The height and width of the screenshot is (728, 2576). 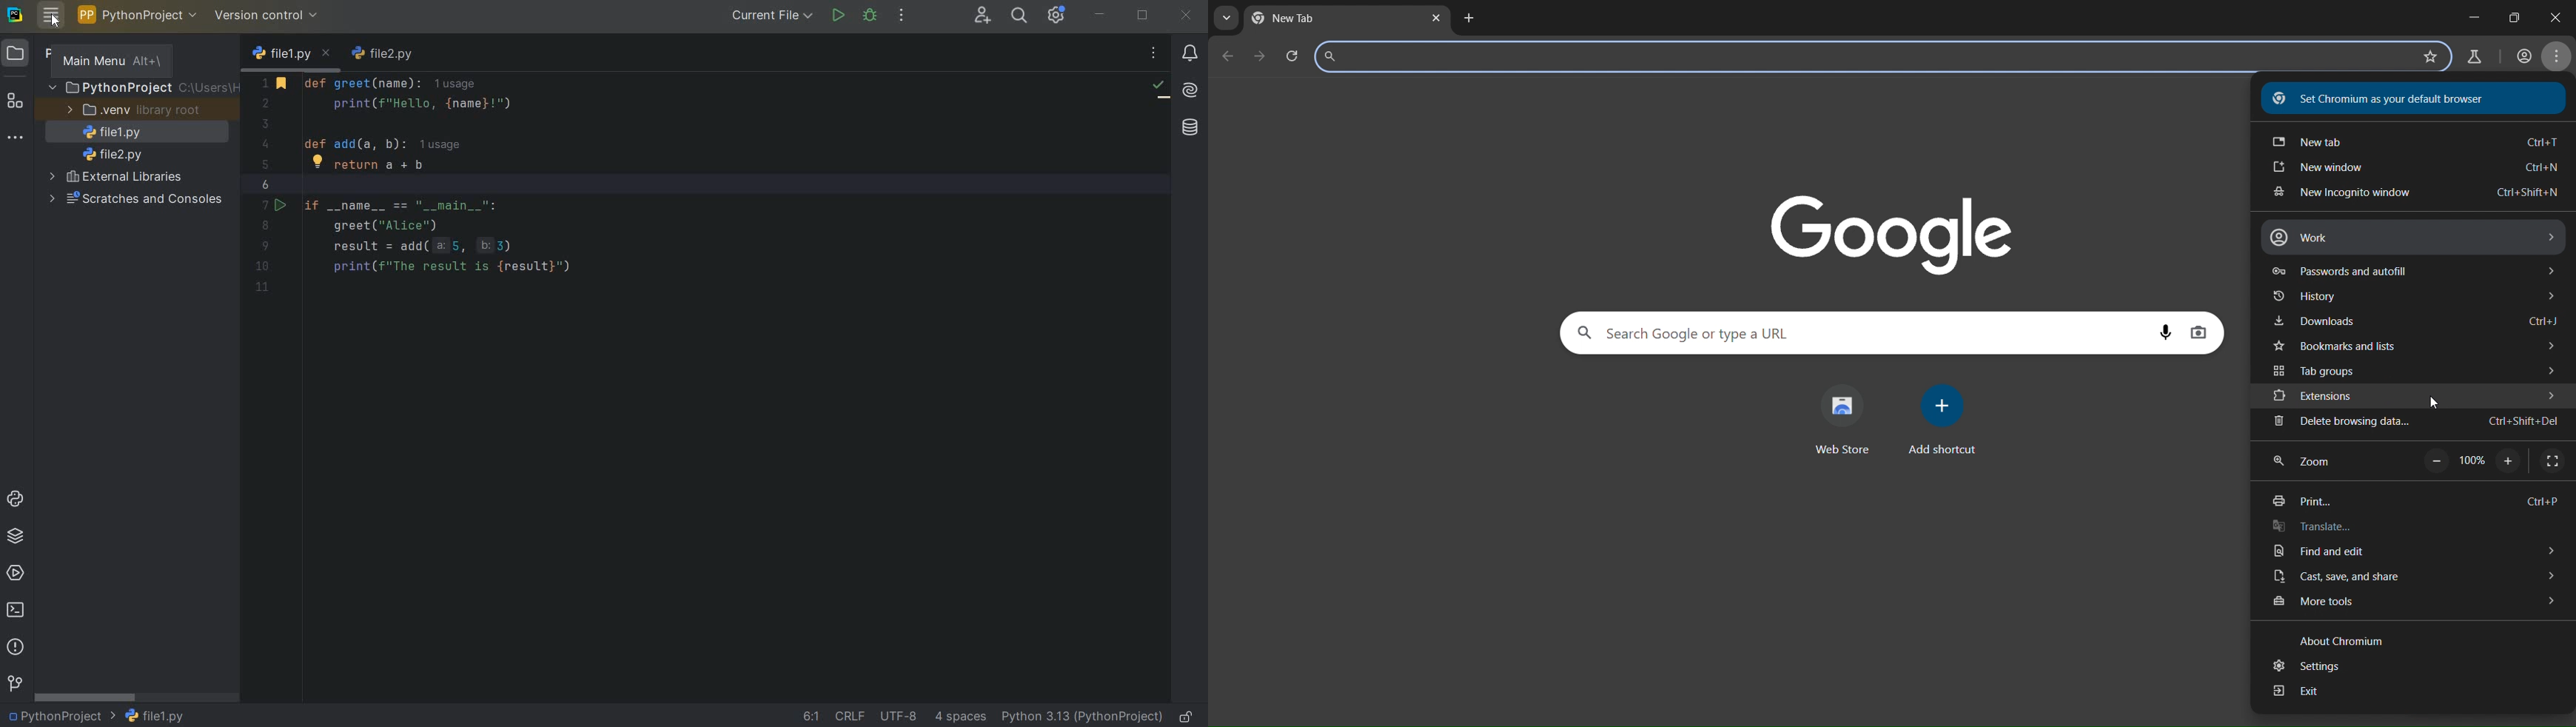 I want to click on minimize, so click(x=2463, y=16).